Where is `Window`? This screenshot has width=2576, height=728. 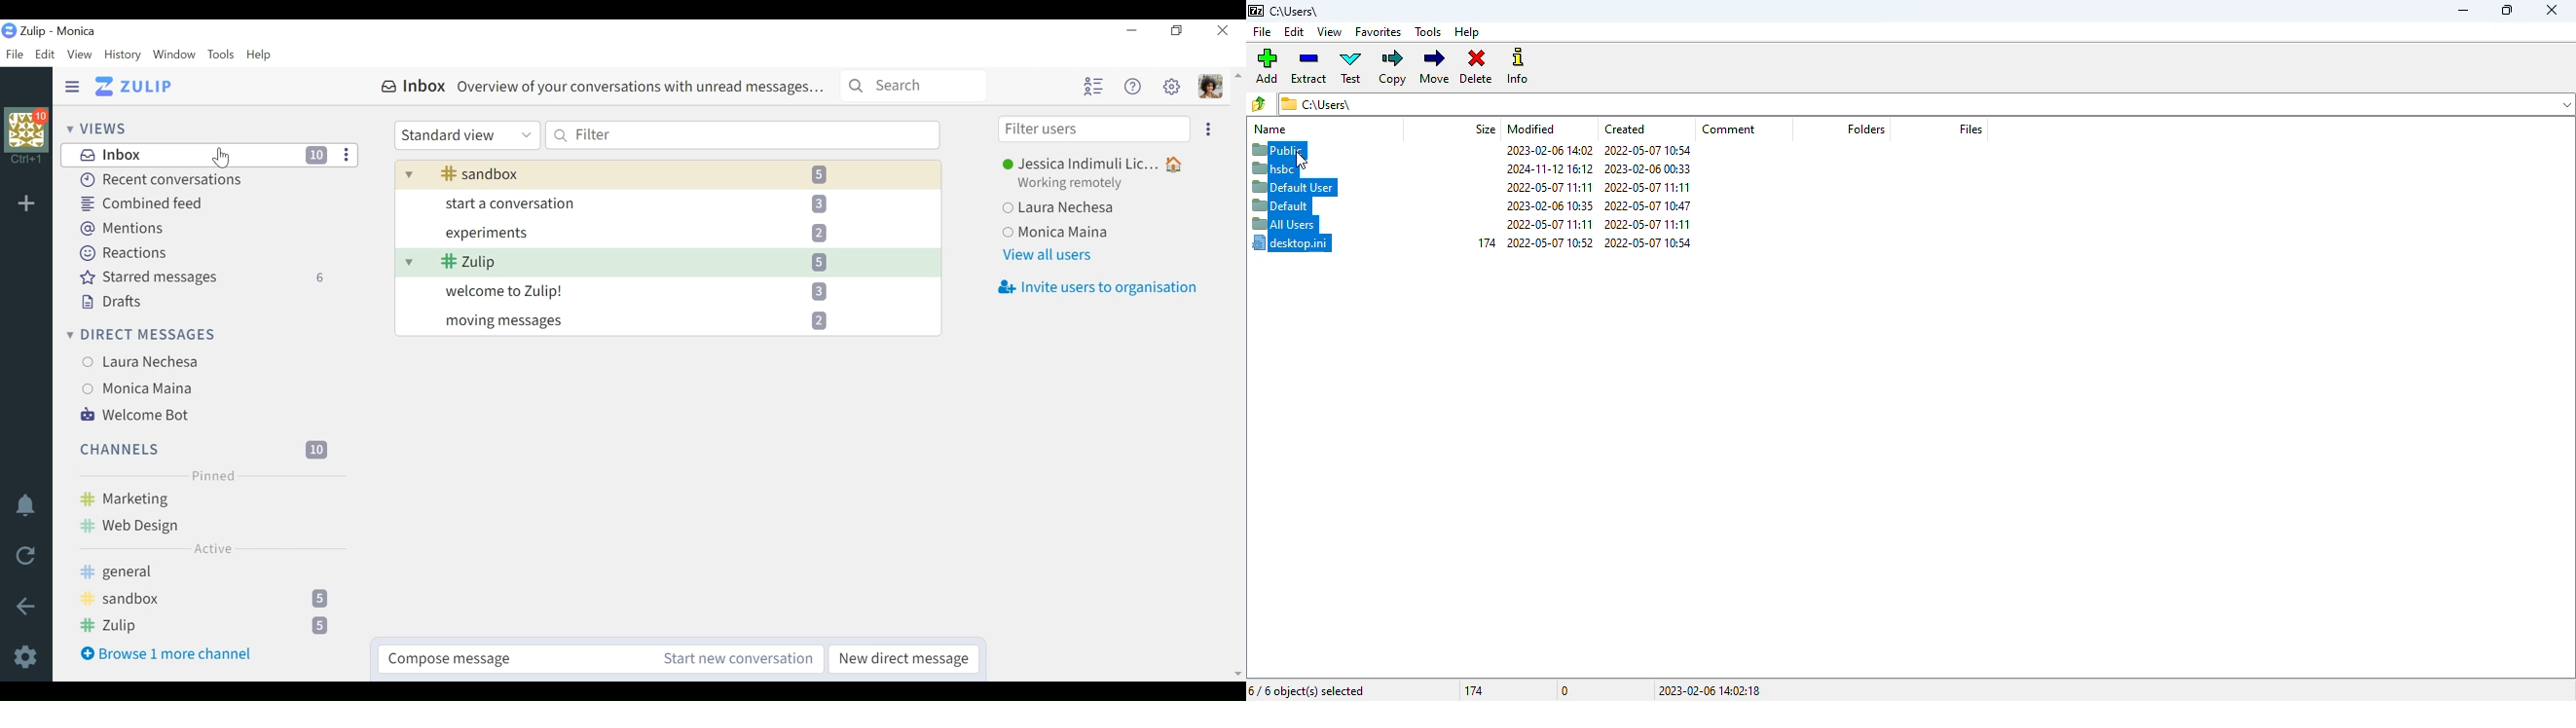 Window is located at coordinates (174, 55).